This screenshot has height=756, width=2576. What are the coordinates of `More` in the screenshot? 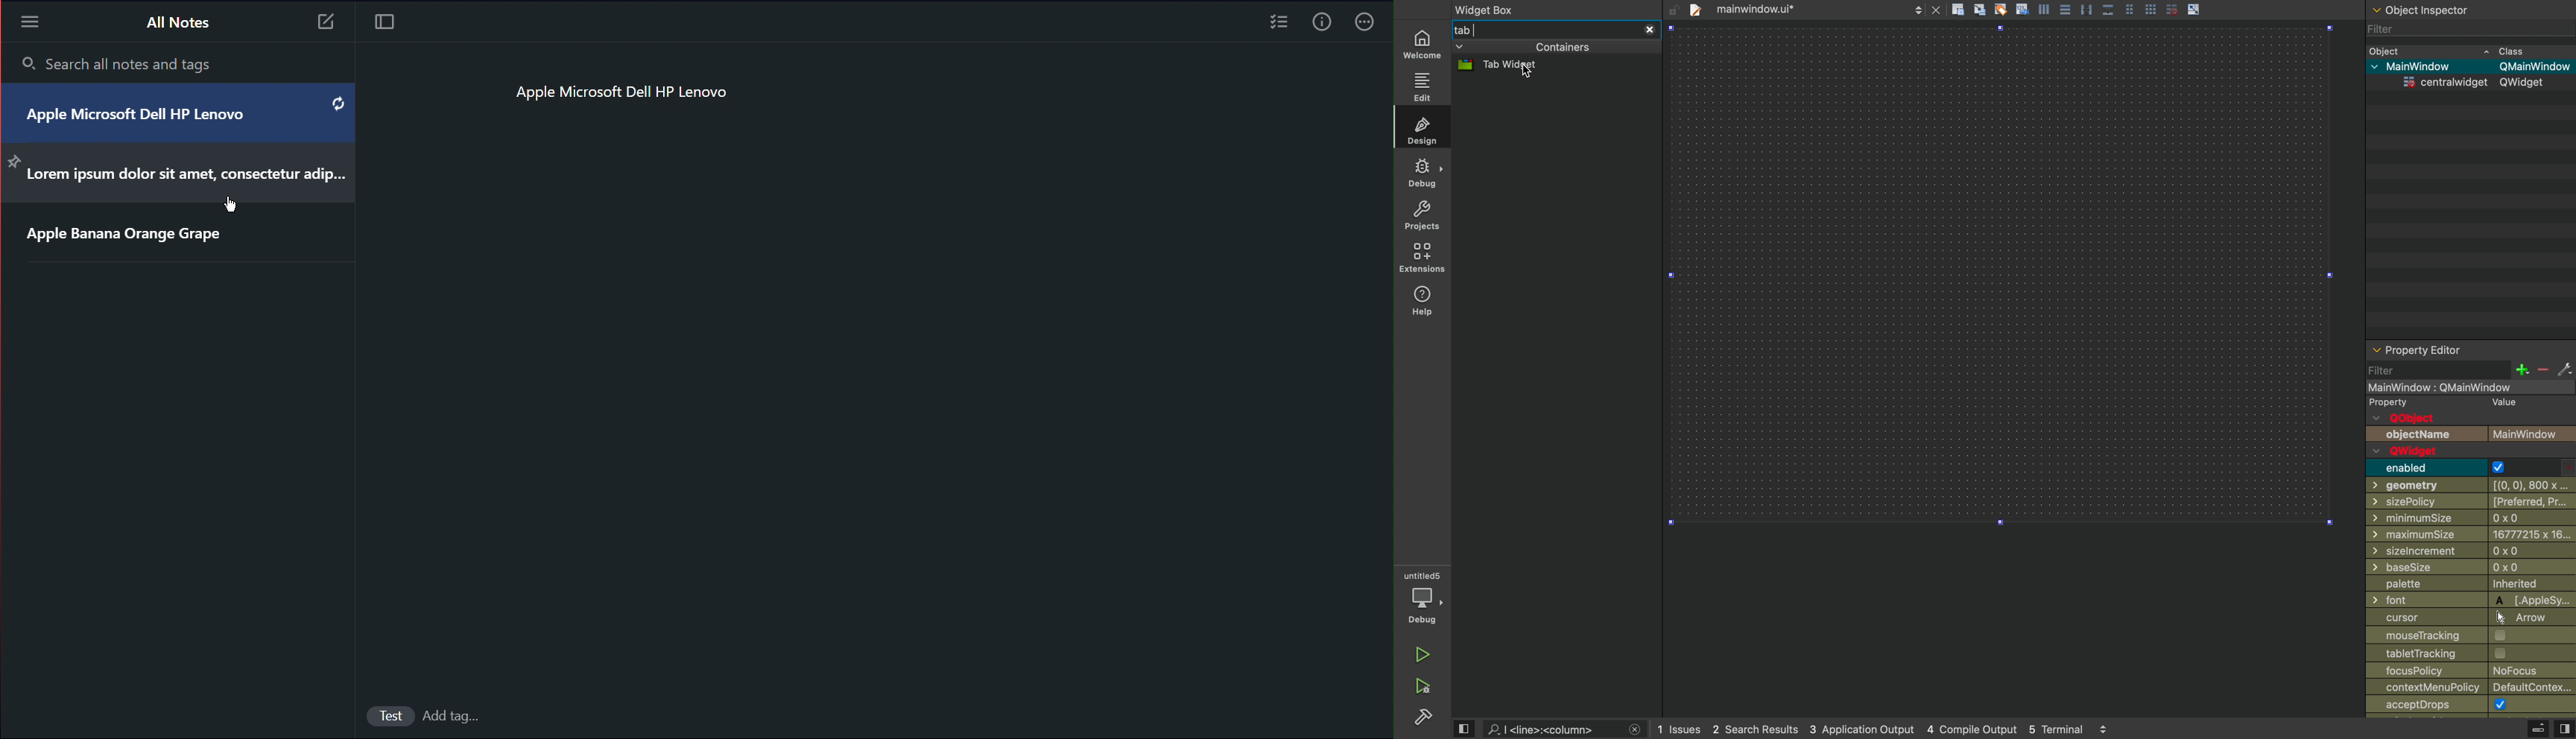 It's located at (1368, 25).